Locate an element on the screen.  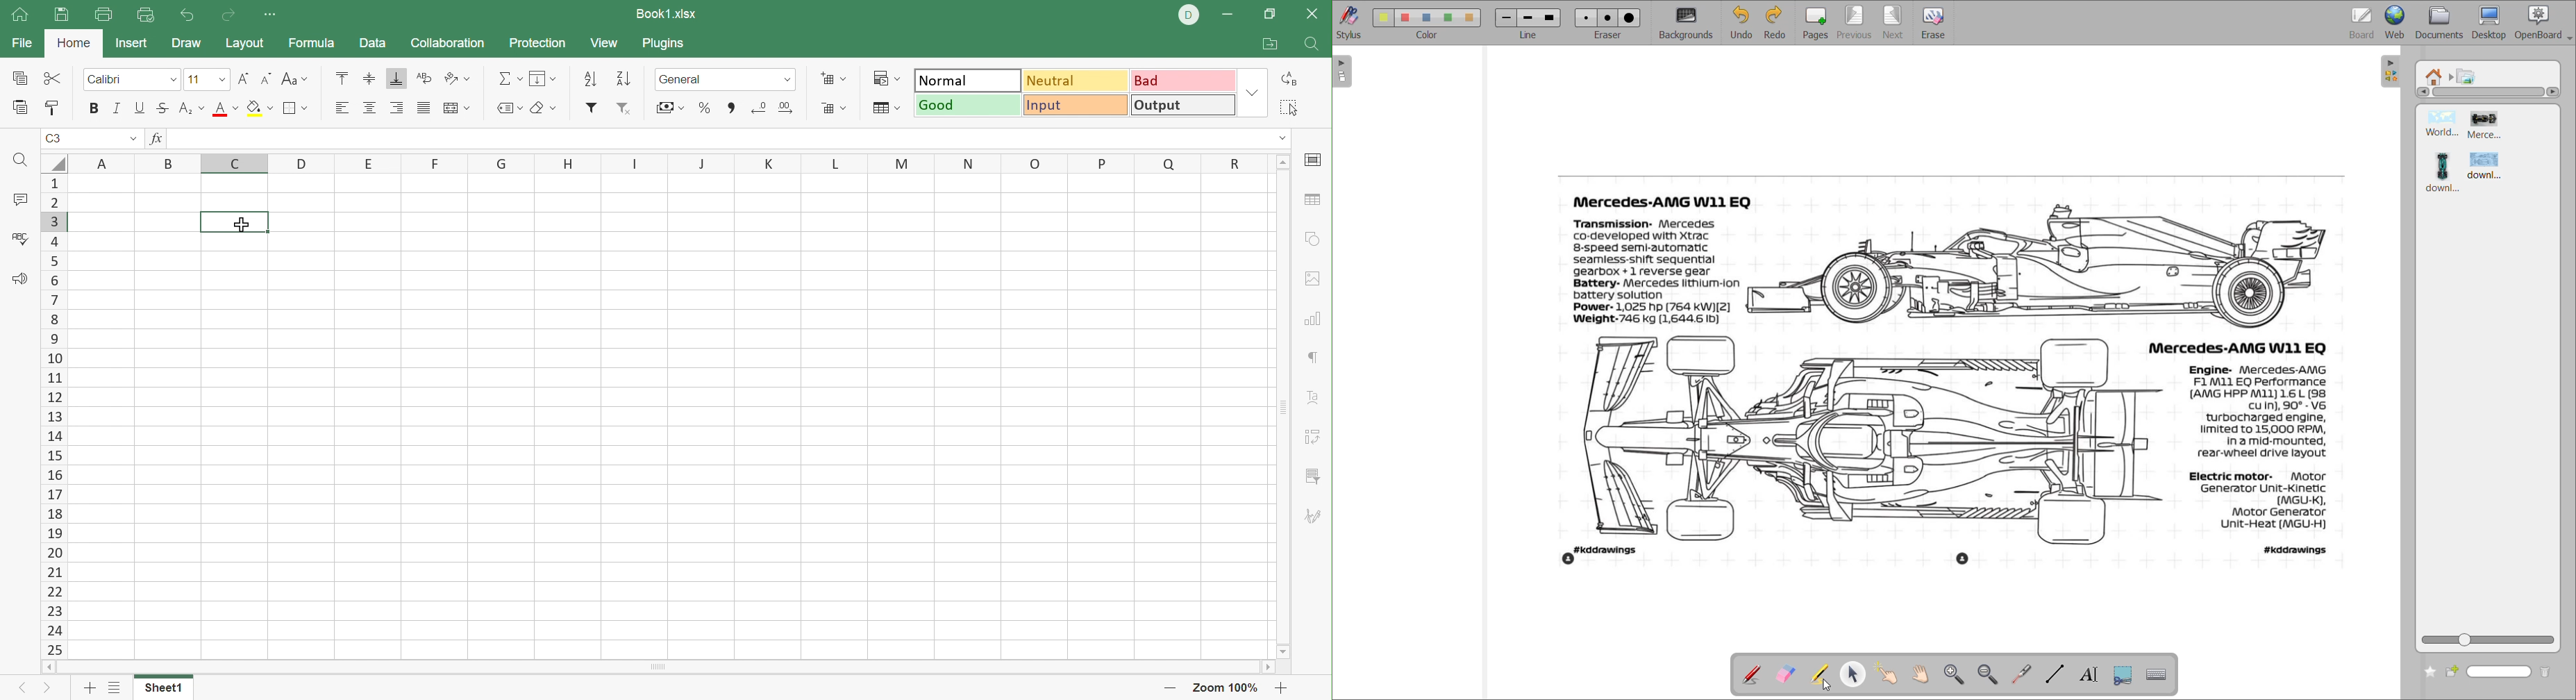
Sheet1 is located at coordinates (165, 688).